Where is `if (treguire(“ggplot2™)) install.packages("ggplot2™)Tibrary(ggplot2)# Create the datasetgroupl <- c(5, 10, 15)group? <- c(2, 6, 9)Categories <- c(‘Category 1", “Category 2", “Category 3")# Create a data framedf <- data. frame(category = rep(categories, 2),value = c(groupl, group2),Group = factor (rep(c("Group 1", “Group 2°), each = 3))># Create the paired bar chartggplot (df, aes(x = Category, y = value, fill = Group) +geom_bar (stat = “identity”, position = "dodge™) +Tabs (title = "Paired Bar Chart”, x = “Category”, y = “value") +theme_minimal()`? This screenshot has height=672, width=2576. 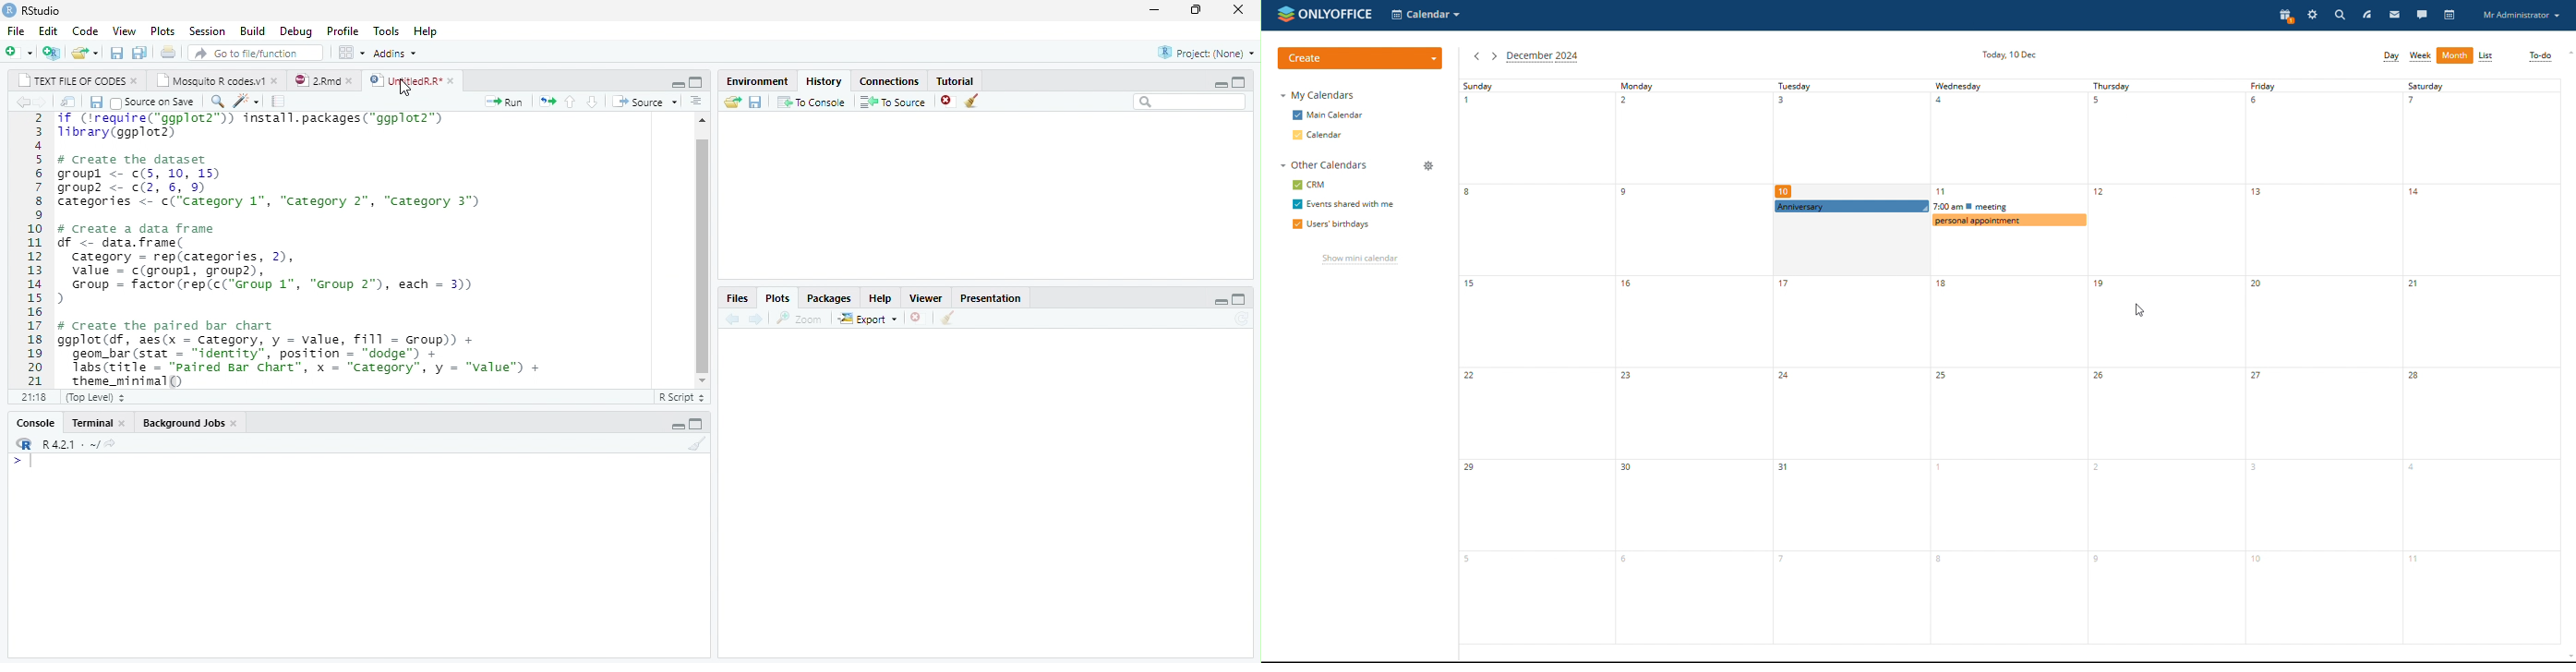 if (treguire(“ggplot2™)) install.packages("ggplot2™)Tibrary(ggplot2)# Create the datasetgroupl <- c(5, 10, 15)group? <- c(2, 6, 9)Categories <- c(‘Category 1", “Category 2", “Category 3")# Create a data framedf <- data. frame(category = rep(categories, 2),value = c(groupl, group2),Group = factor (rep(c("Group 1", “Group 2°), each = 3))># Create the paired bar chartggplot (df, aes(x = Category, y = value, fill = Group) +geom_bar (stat = “identity”, position = "dodge™) +Tabs (title = "Paired Bar Chart”, x = “Category”, y = “value") +theme_minimal() is located at coordinates (320, 250).